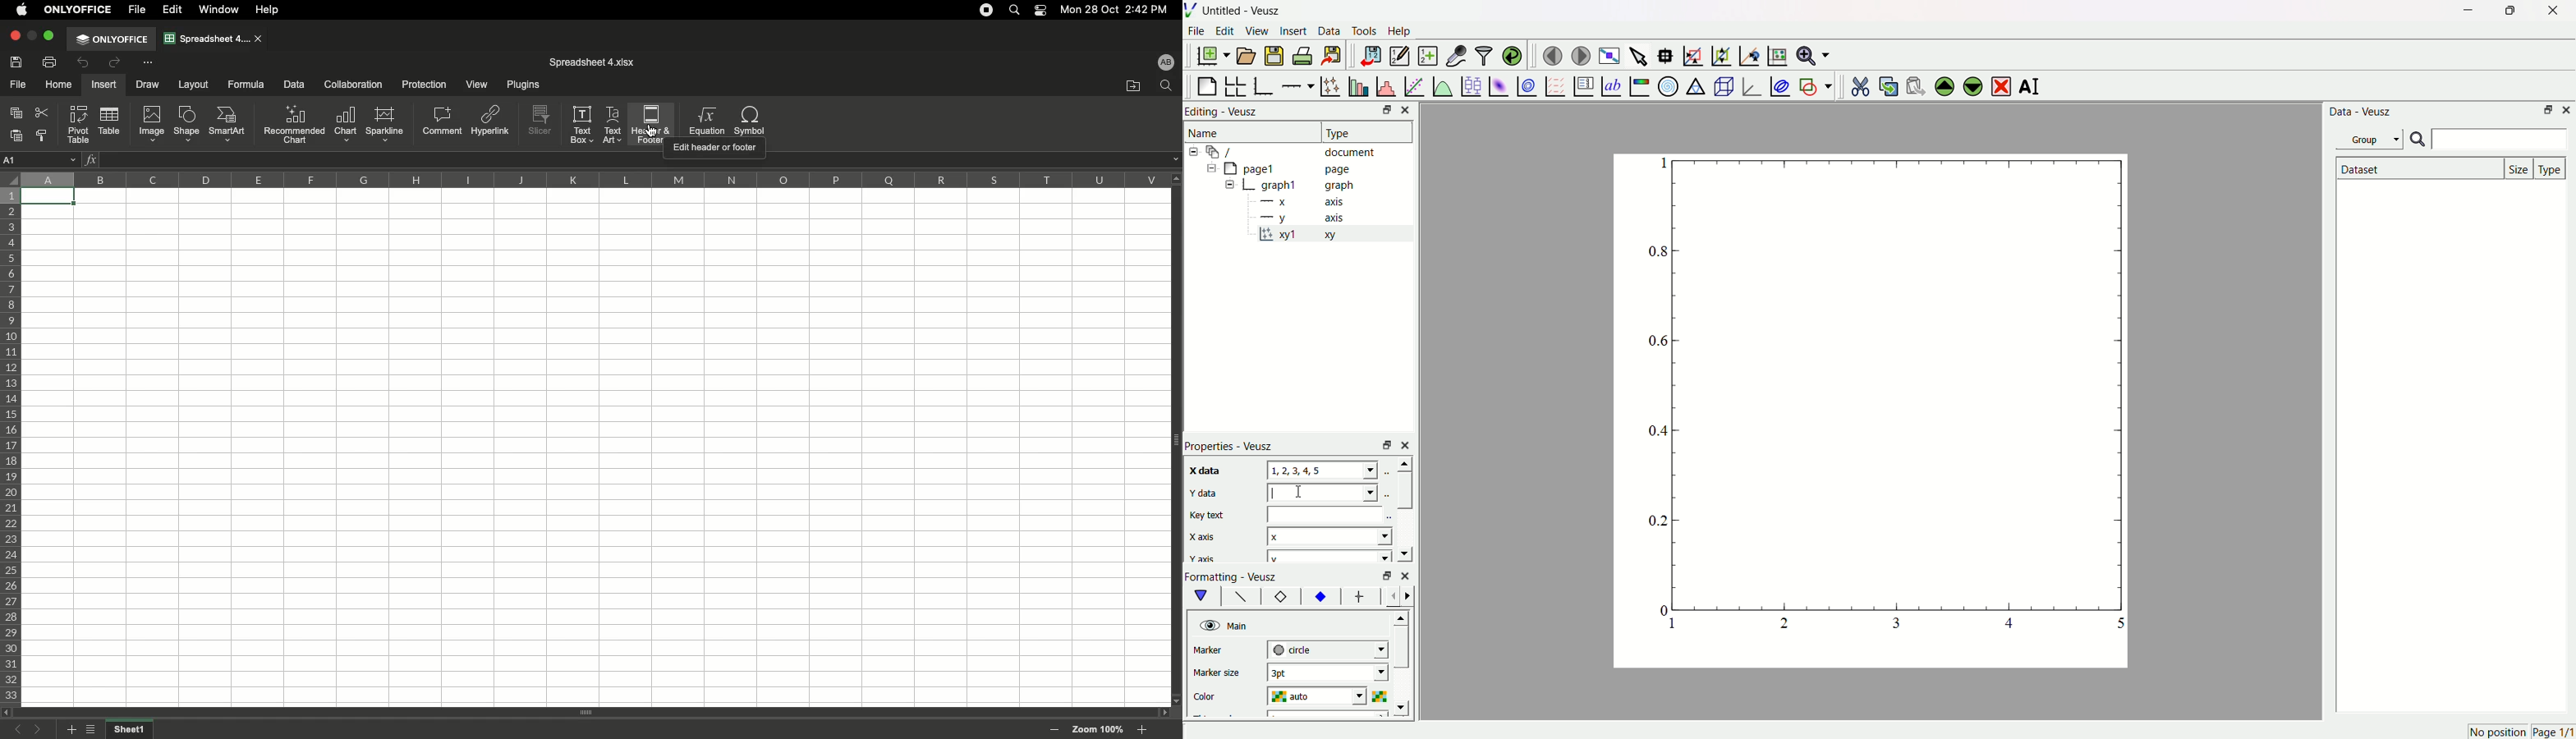 The width and height of the screenshot is (2576, 756). I want to click on Apple logo, so click(22, 9).